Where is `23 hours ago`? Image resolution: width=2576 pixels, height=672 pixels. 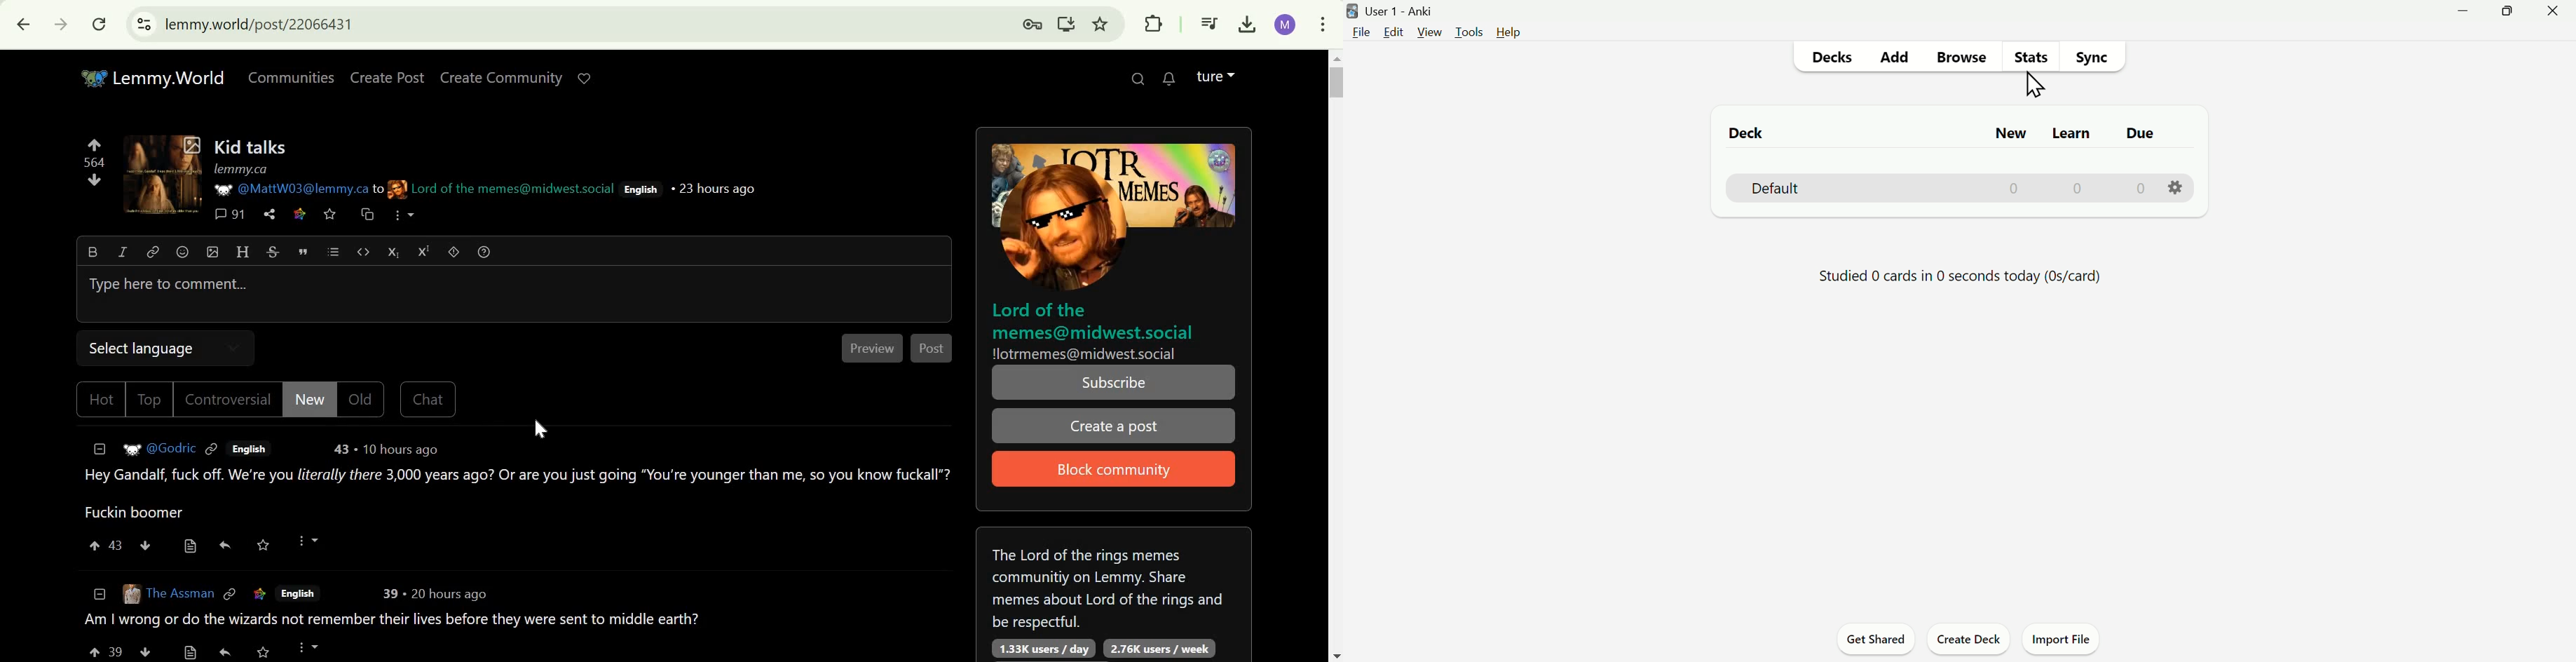
23 hours ago is located at coordinates (715, 187).